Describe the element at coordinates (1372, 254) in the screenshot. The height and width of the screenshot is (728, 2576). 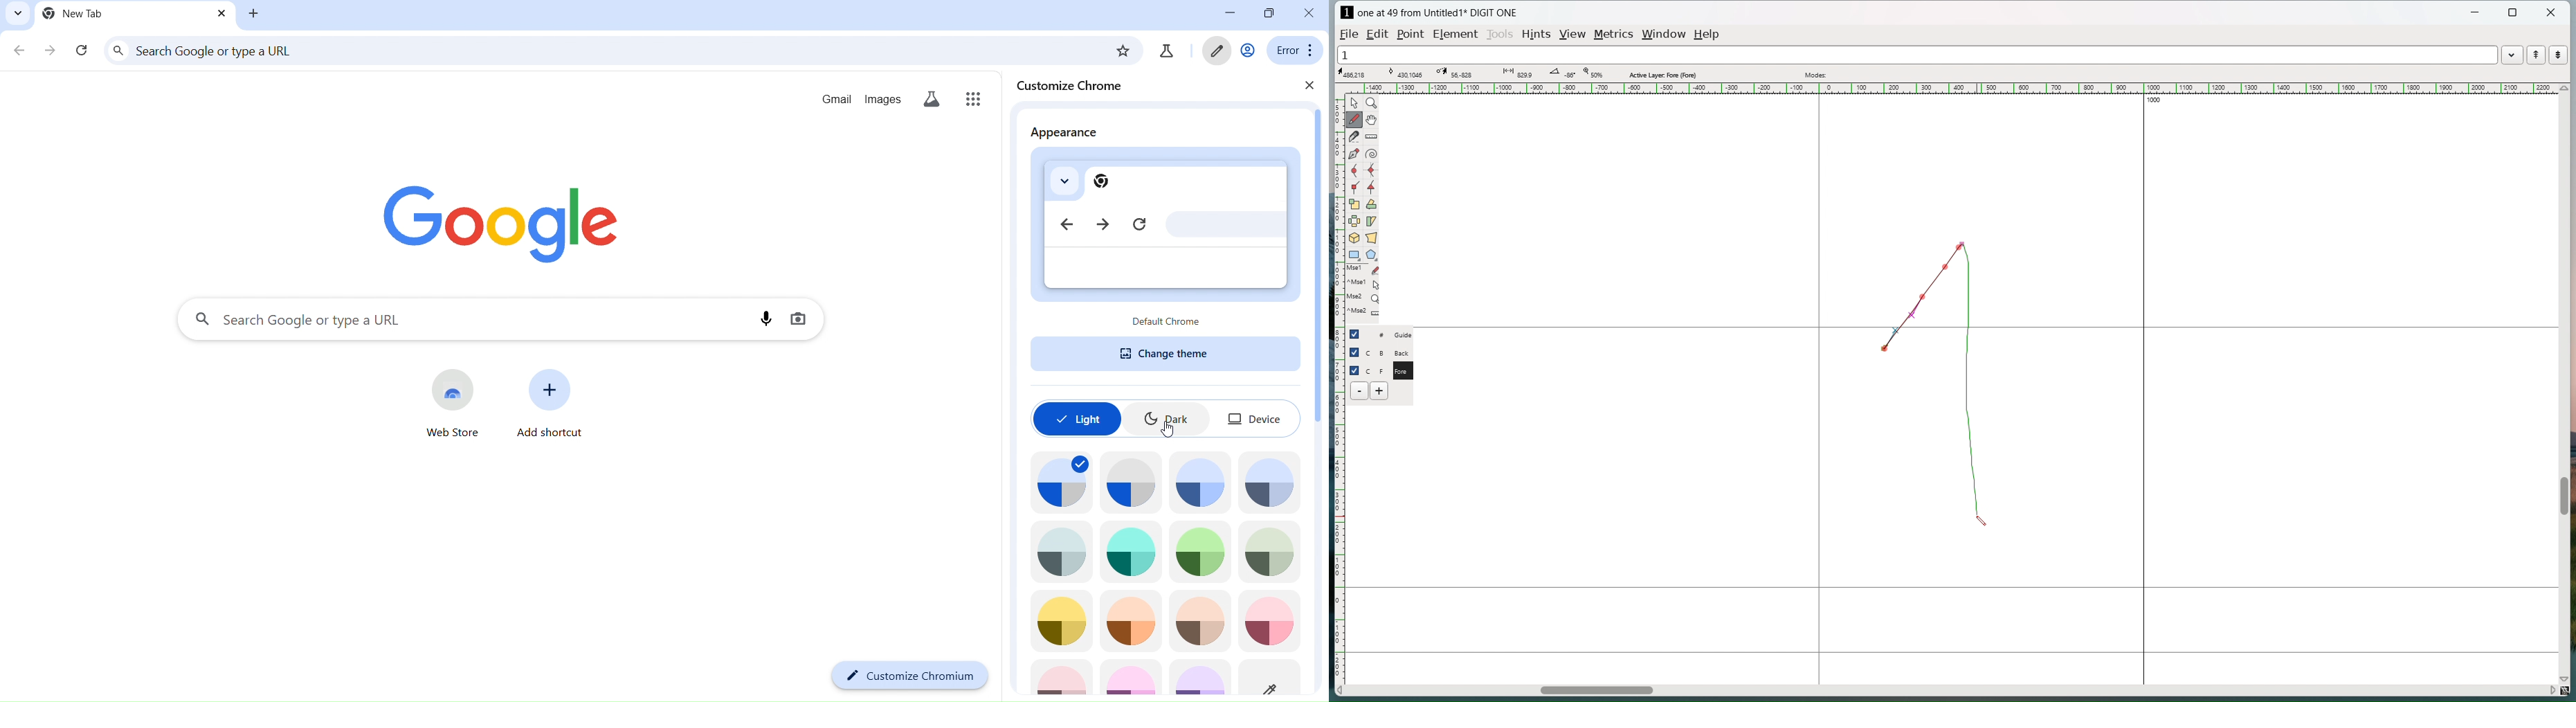
I see `polygon/star` at that location.